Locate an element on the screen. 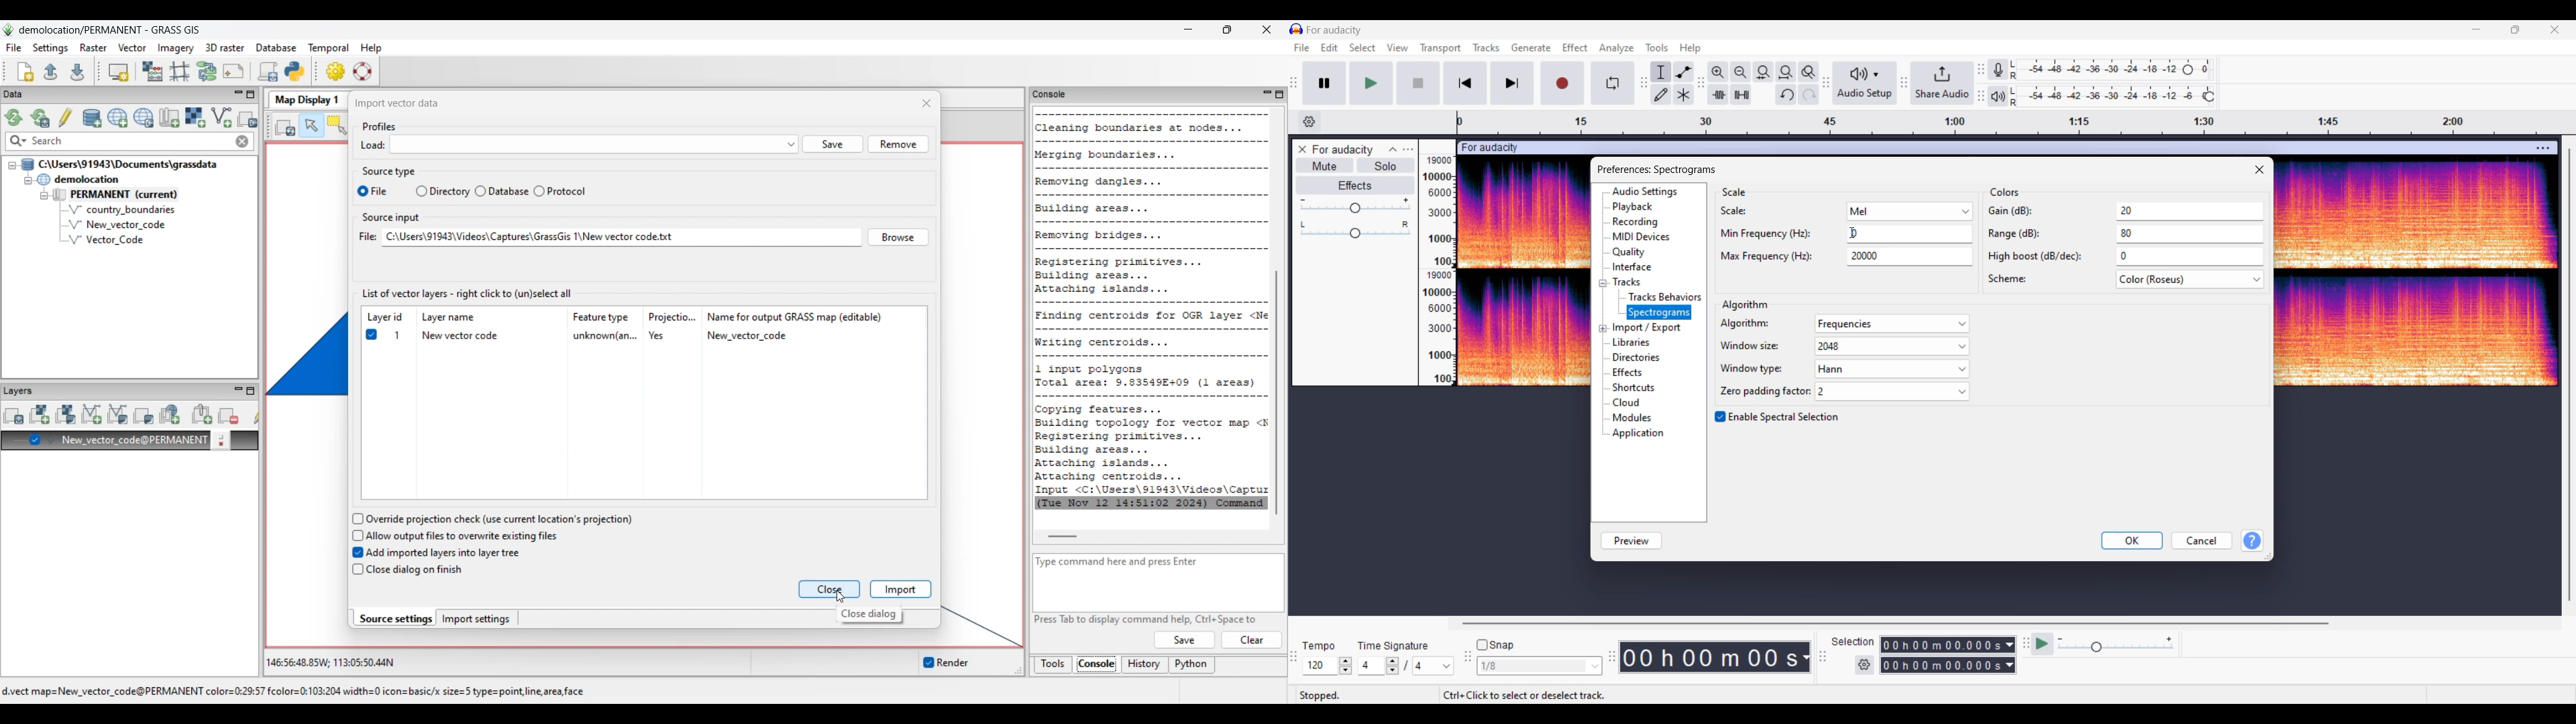  gain is located at coordinates (2125, 212).